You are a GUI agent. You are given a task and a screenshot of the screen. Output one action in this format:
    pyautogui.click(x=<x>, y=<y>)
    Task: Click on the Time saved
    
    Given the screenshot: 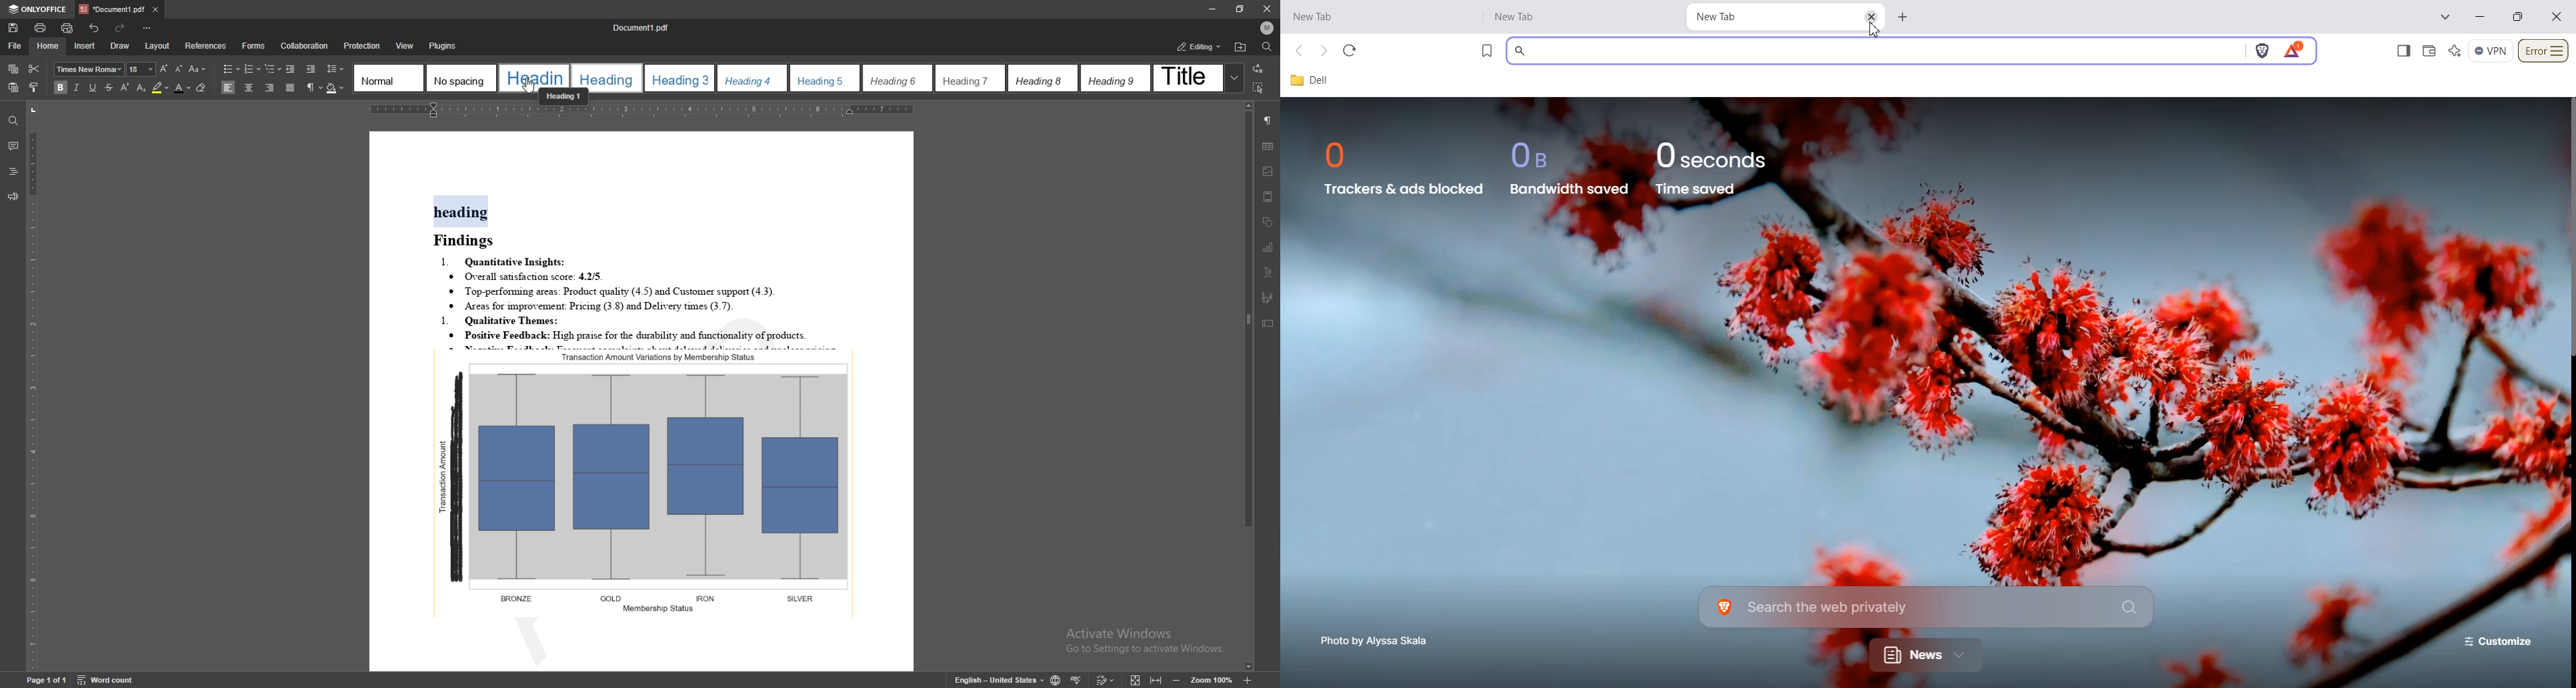 What is the action you would take?
    pyautogui.click(x=1696, y=189)
    